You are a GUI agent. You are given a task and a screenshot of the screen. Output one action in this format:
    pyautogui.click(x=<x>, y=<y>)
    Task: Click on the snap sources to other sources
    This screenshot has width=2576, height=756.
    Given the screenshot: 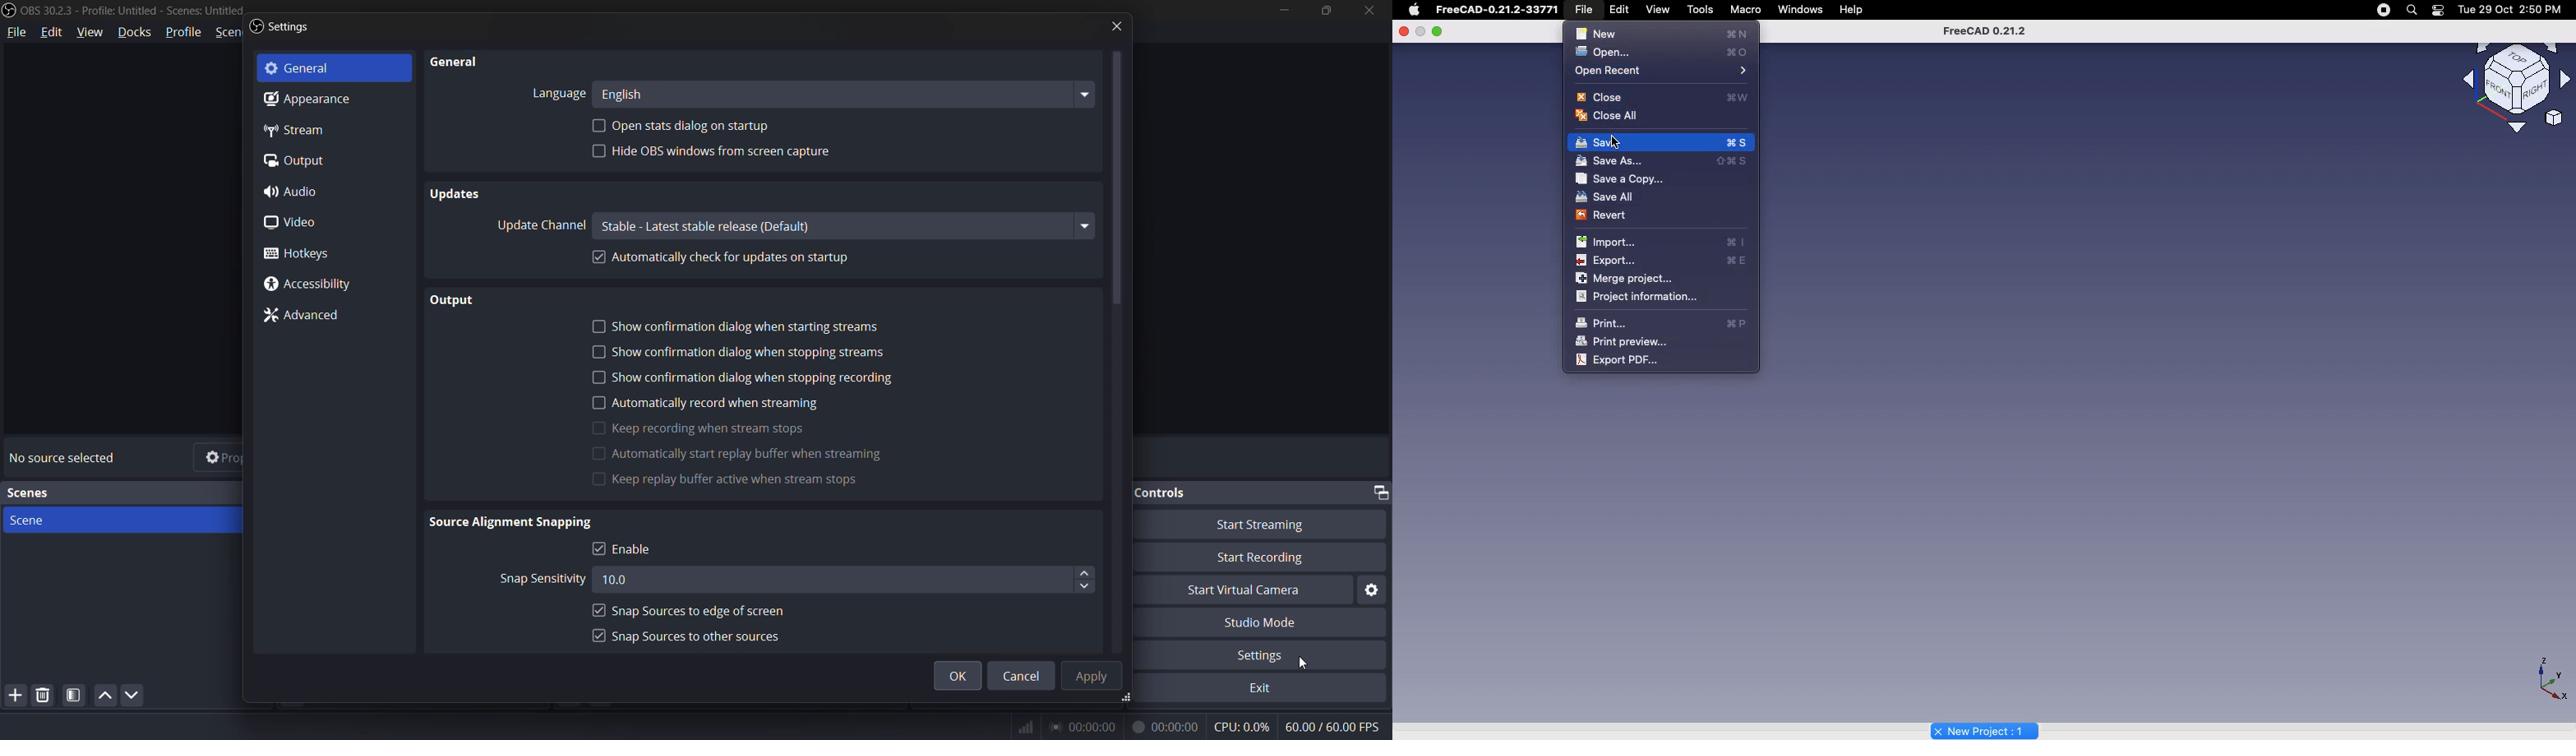 What is the action you would take?
    pyautogui.click(x=703, y=638)
    